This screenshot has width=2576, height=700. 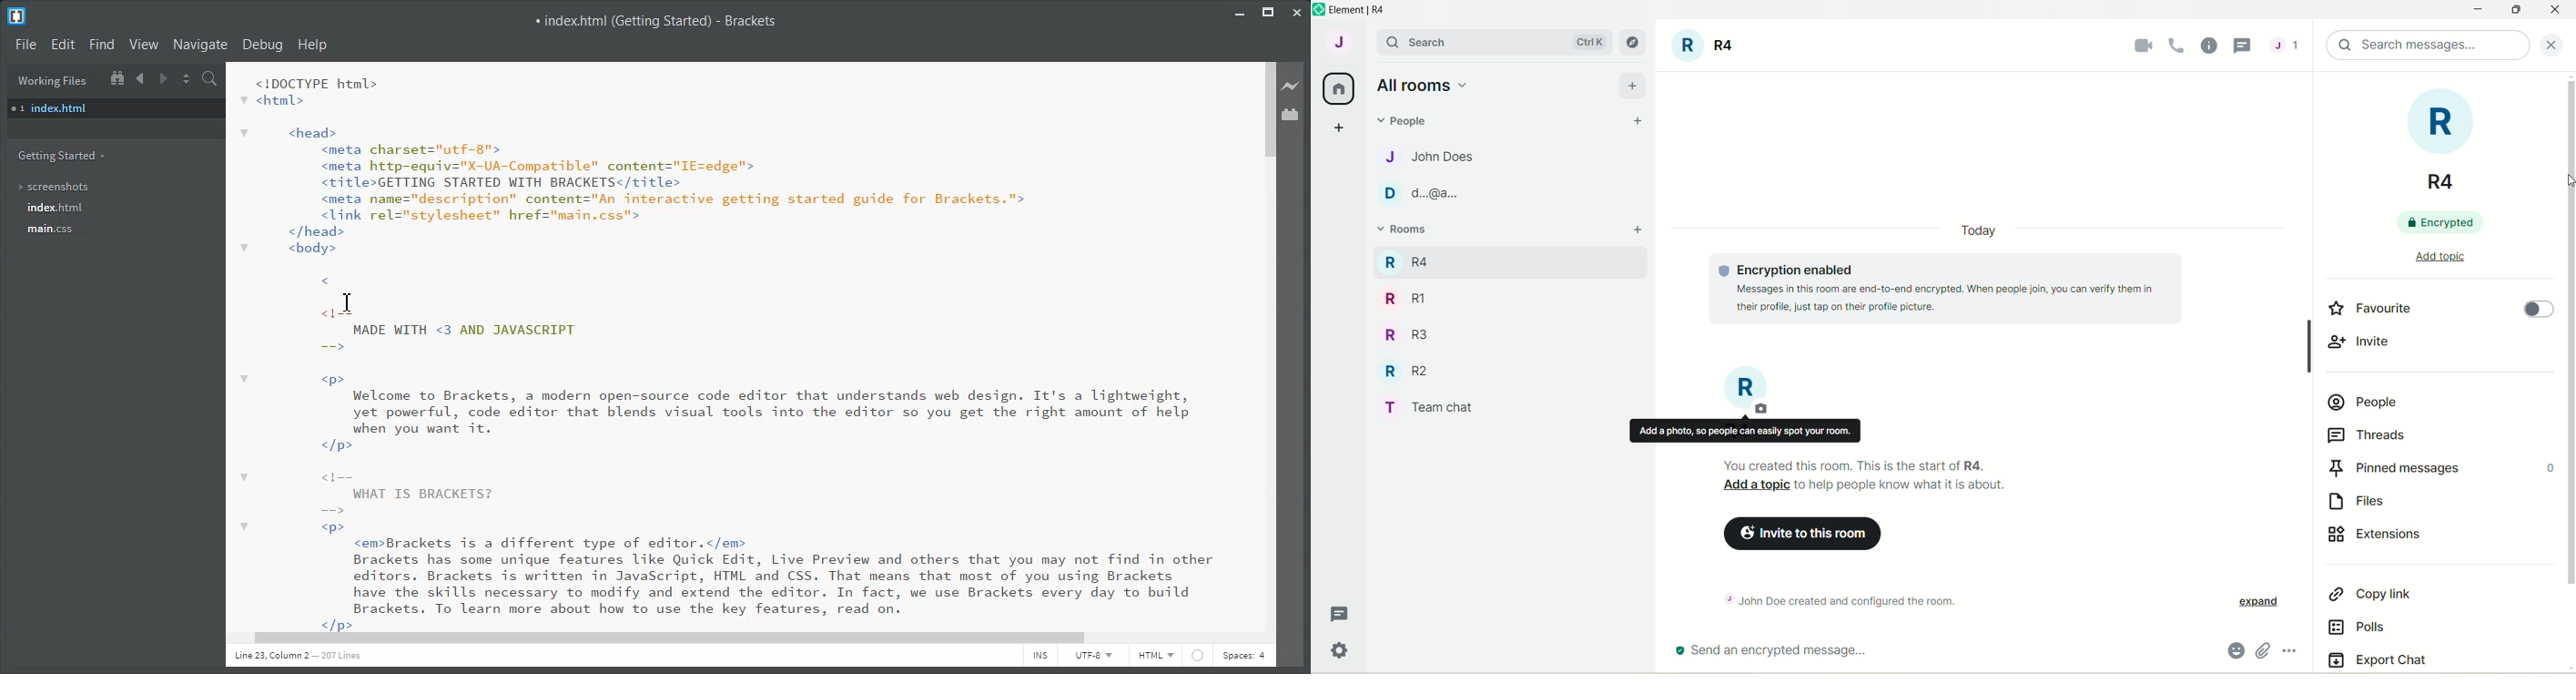 I want to click on attachments, so click(x=2261, y=652).